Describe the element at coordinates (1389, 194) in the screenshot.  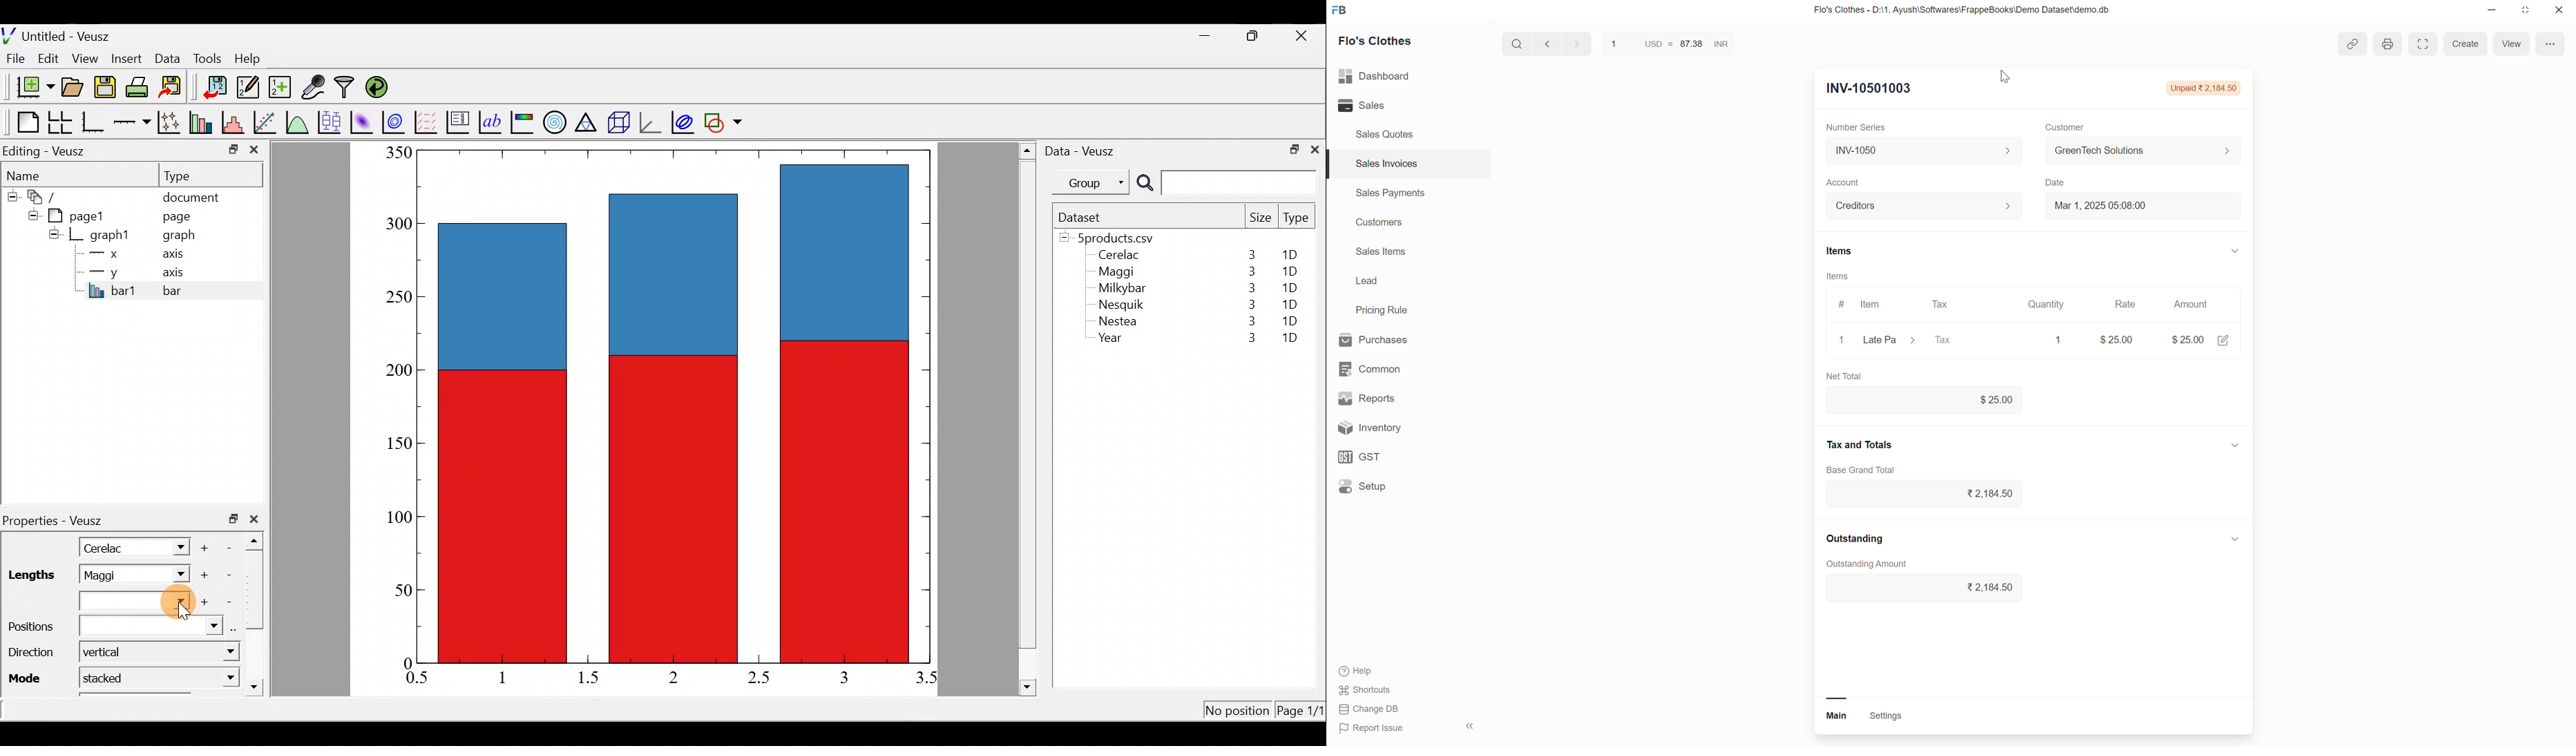
I see `Sales Payments` at that location.